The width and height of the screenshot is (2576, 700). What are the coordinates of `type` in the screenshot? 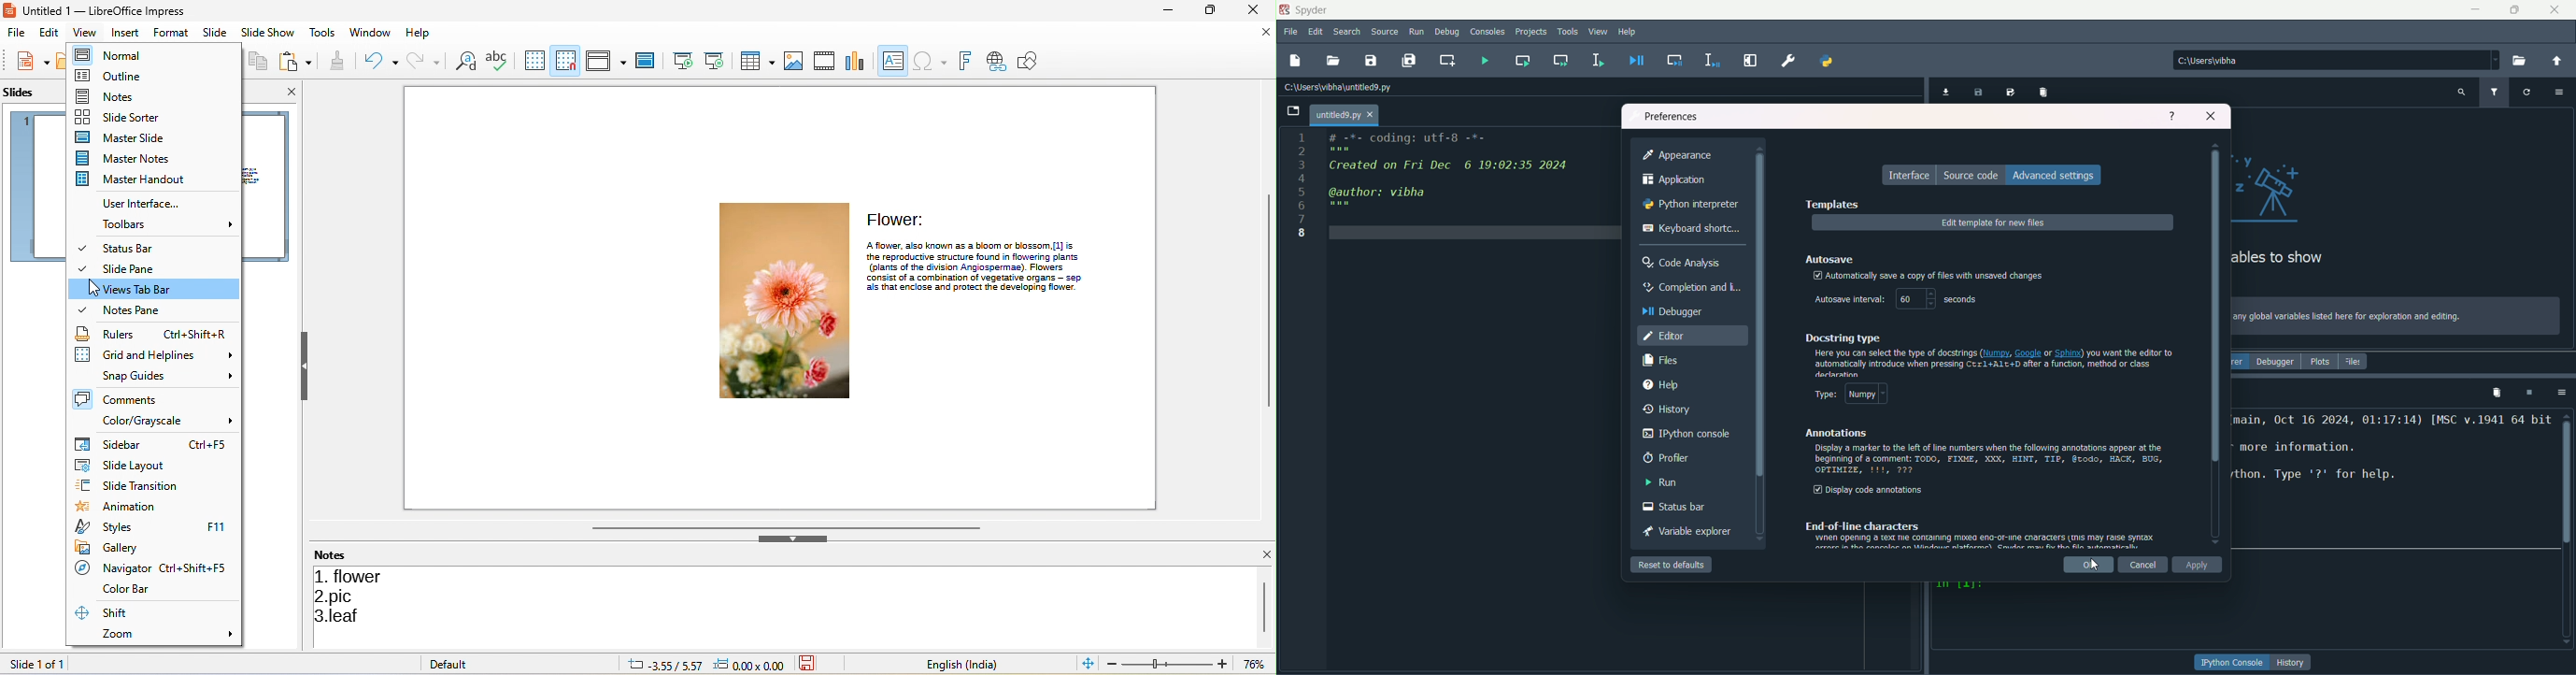 It's located at (1848, 394).